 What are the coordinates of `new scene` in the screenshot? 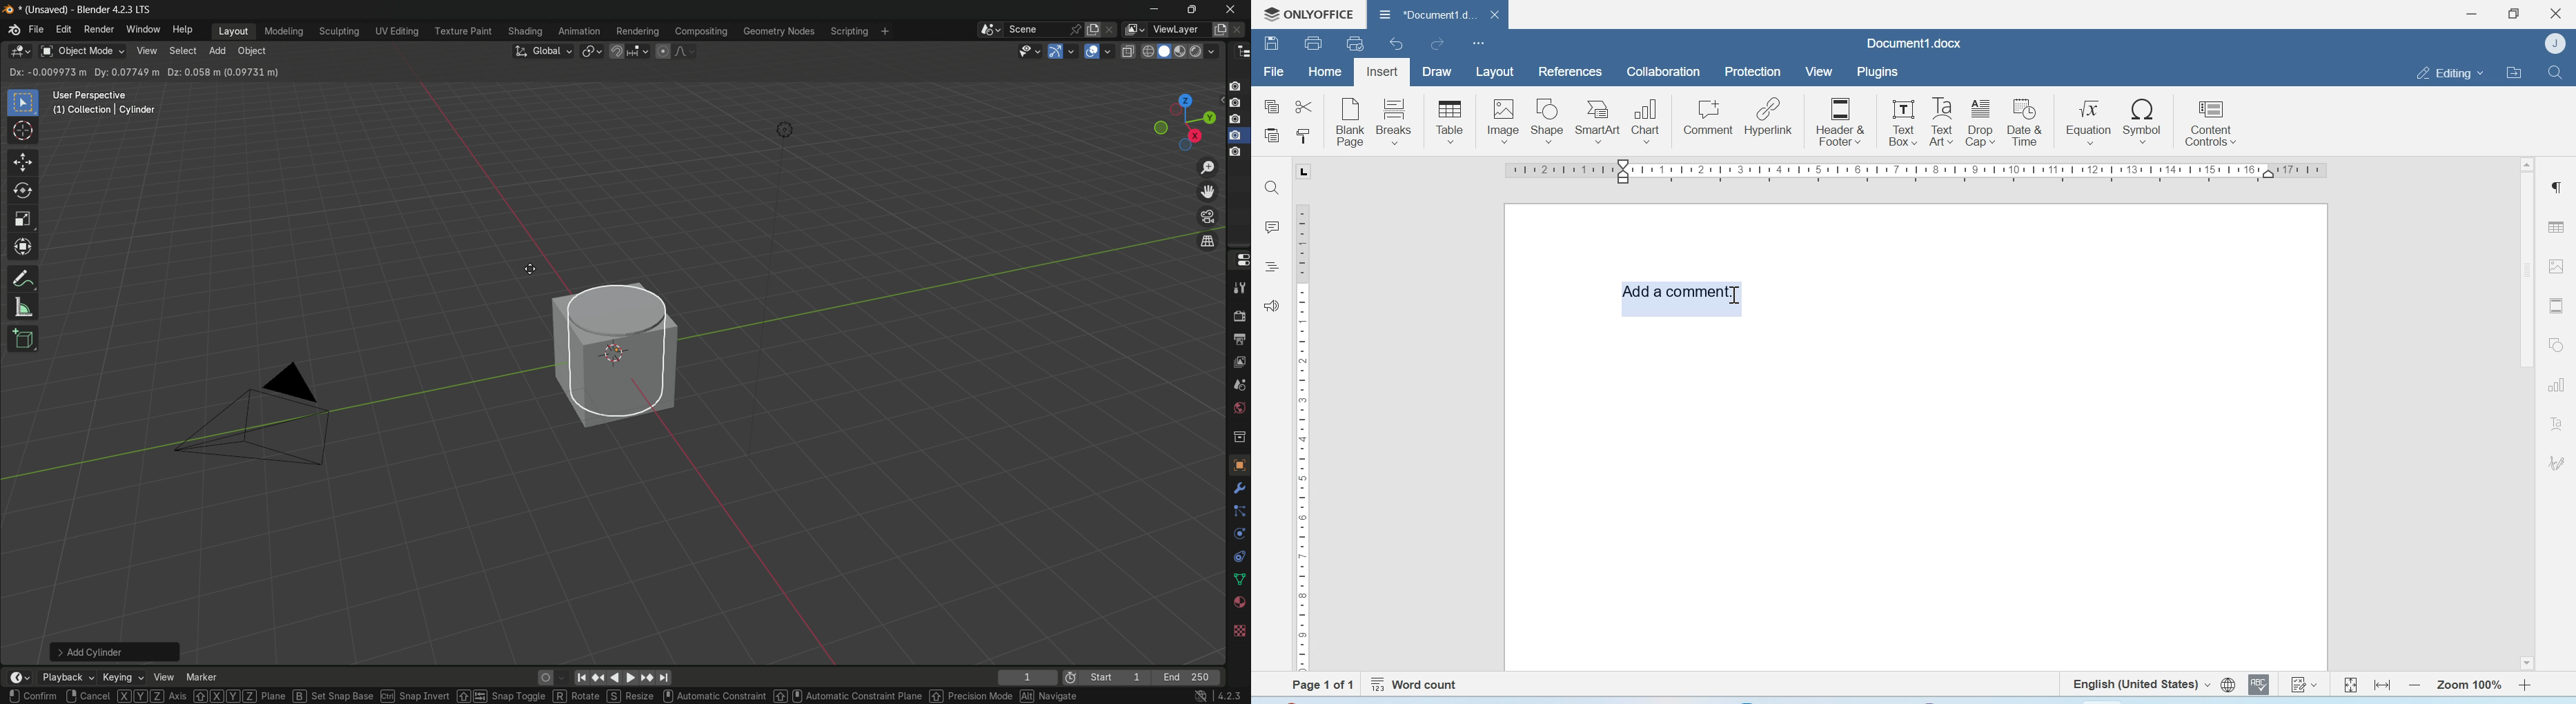 It's located at (1094, 29).